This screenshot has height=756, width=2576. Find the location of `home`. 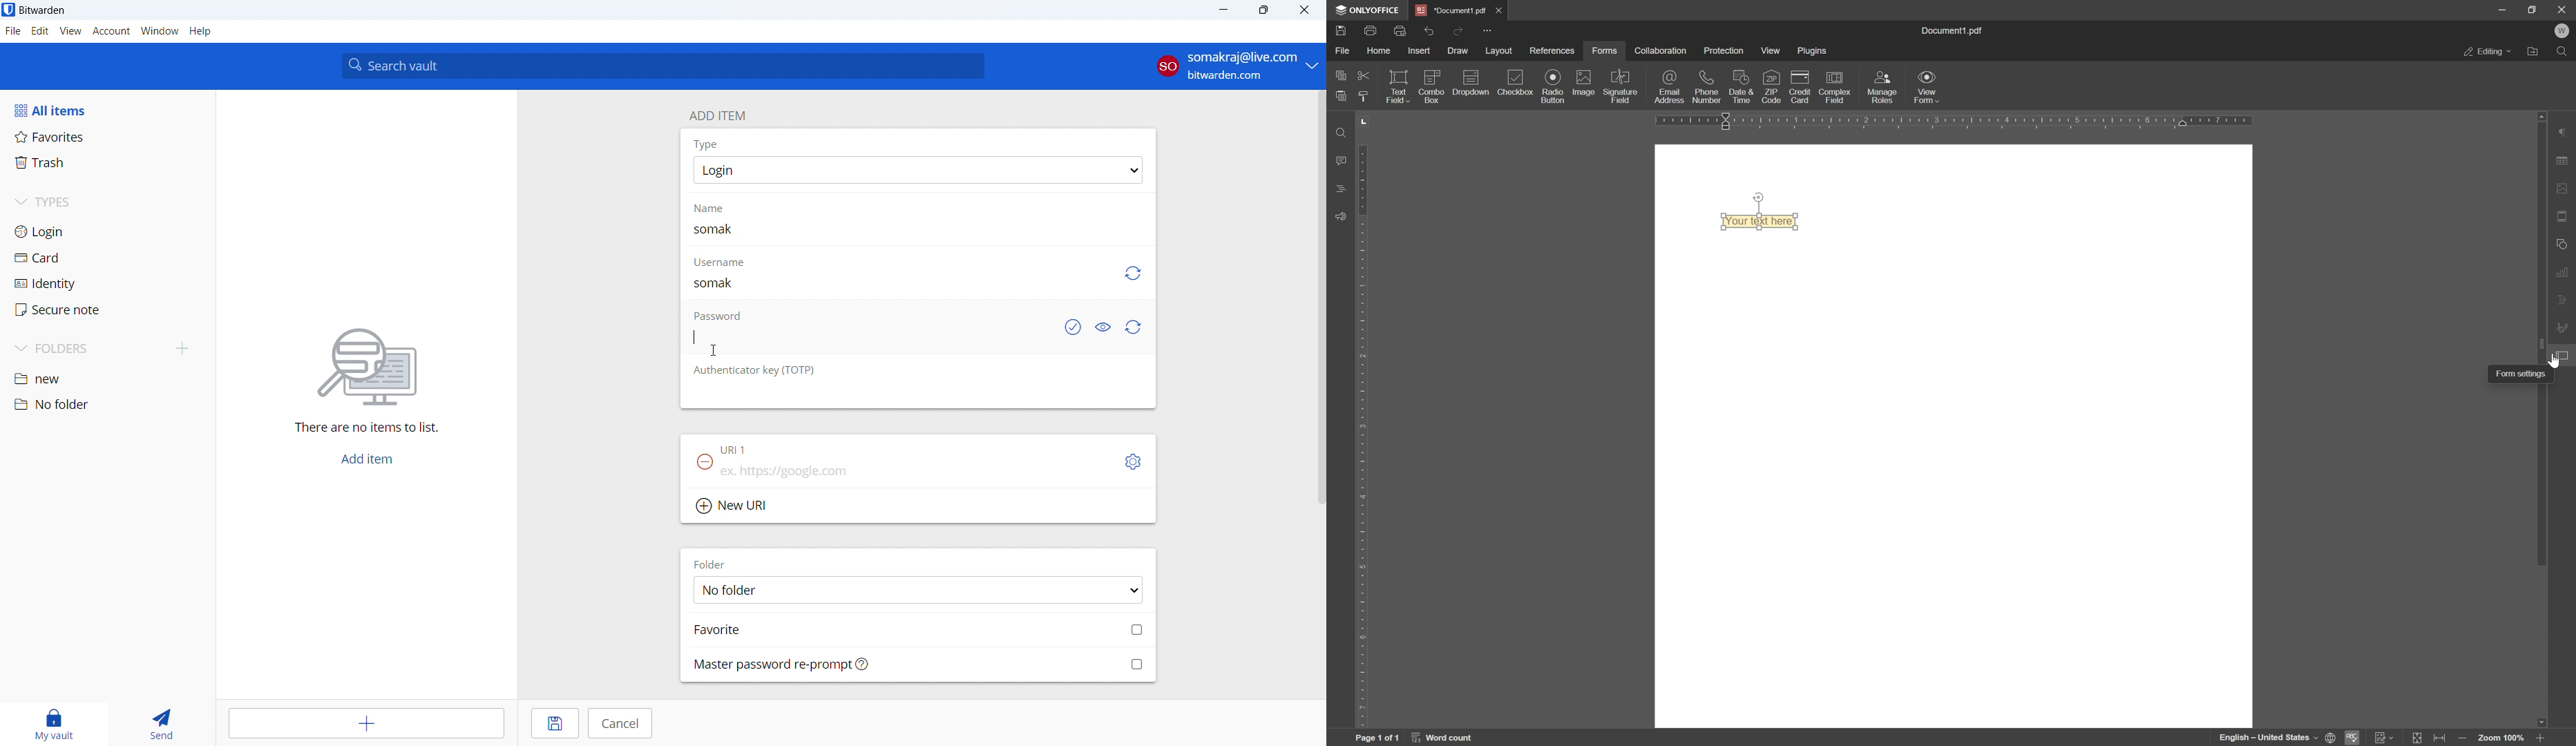

home is located at coordinates (1382, 52).